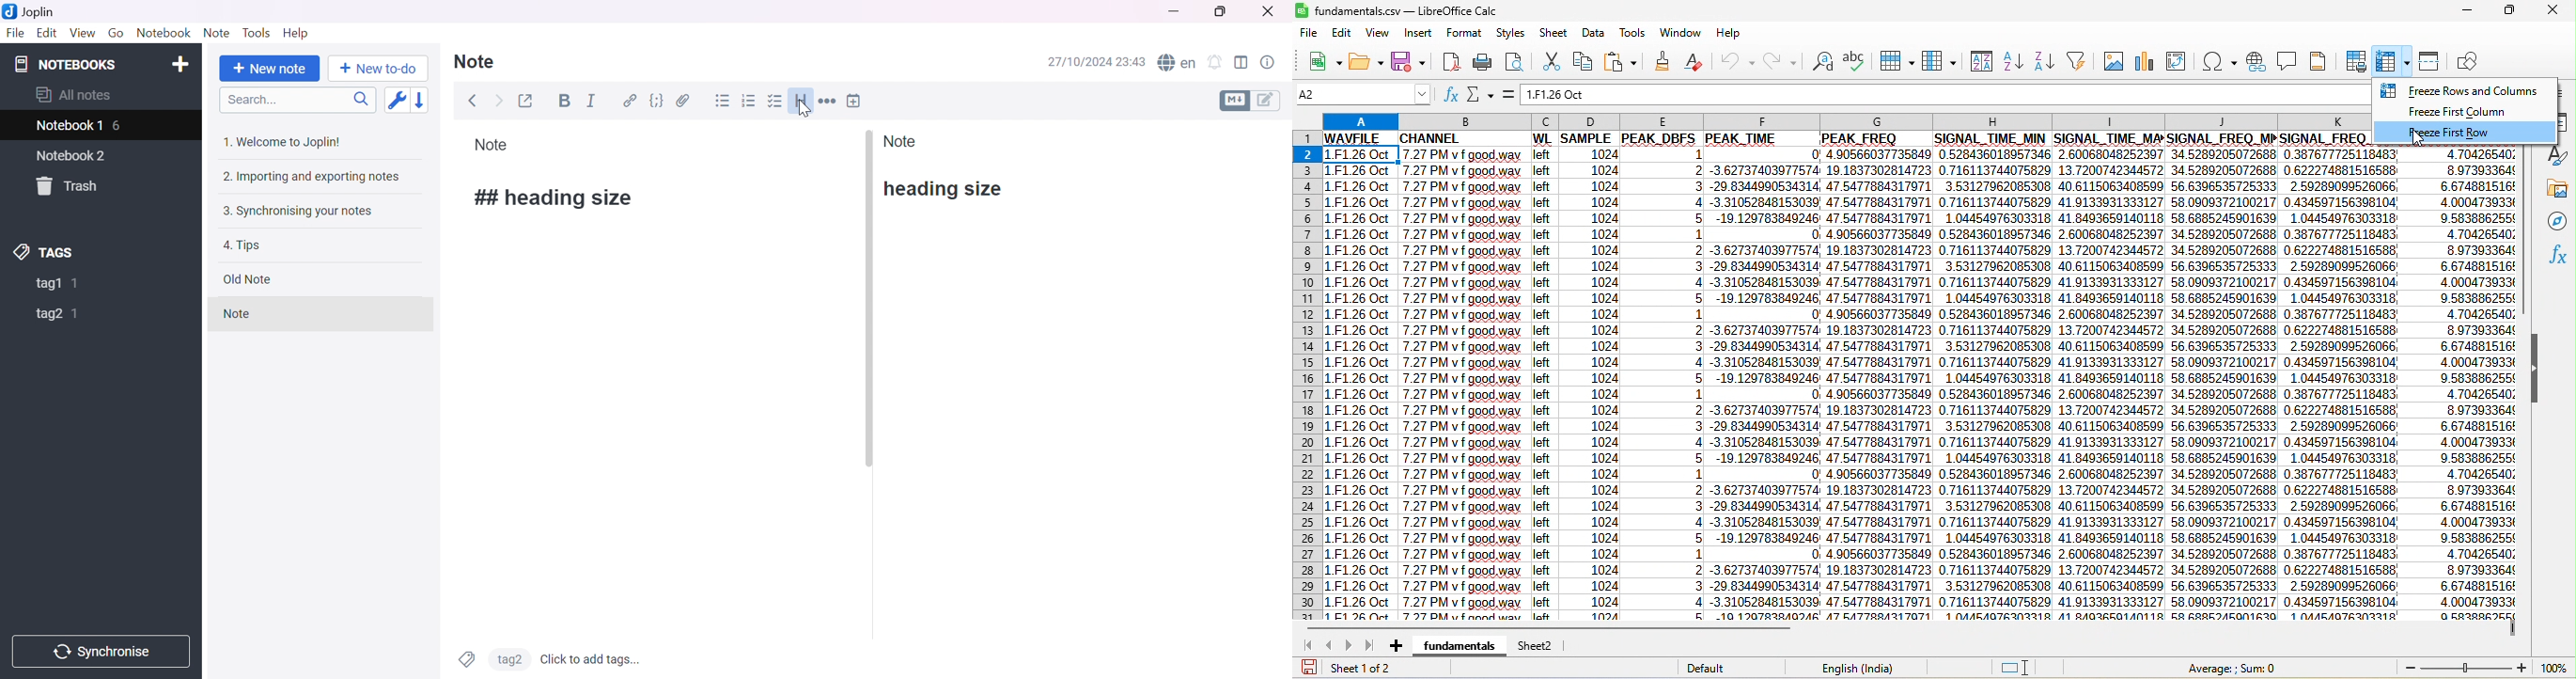  I want to click on 1, so click(78, 283).